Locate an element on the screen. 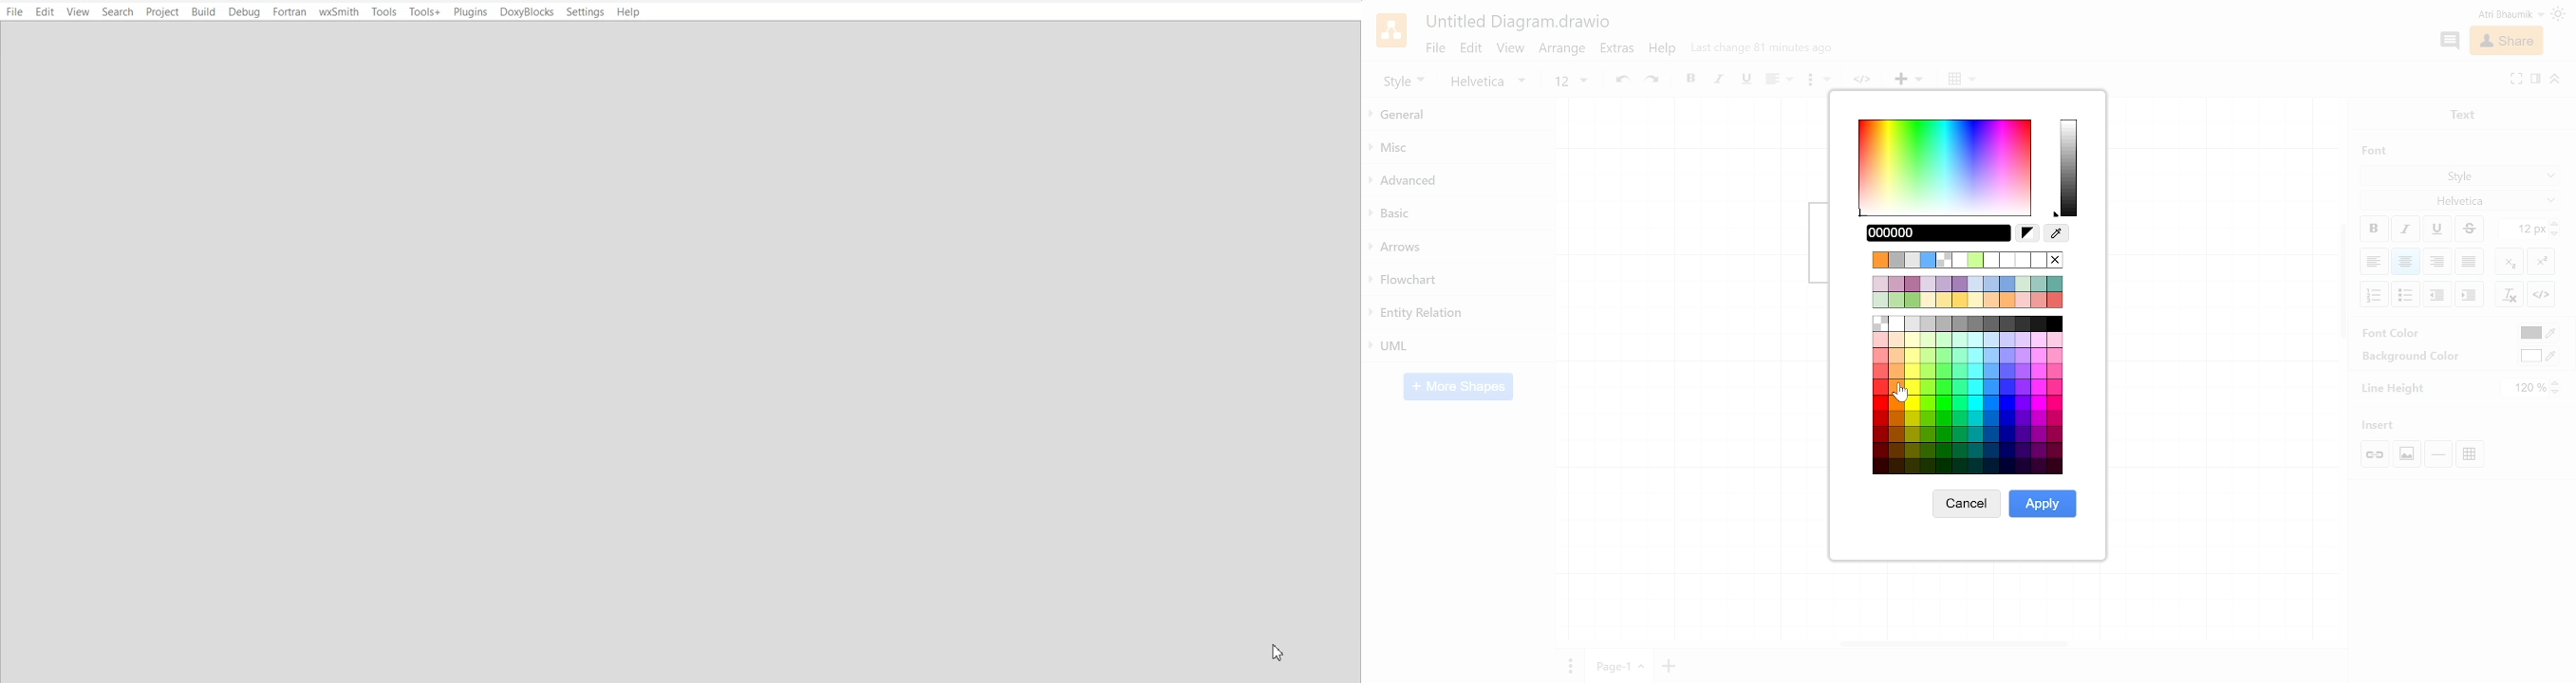  borders is located at coordinates (1962, 80).